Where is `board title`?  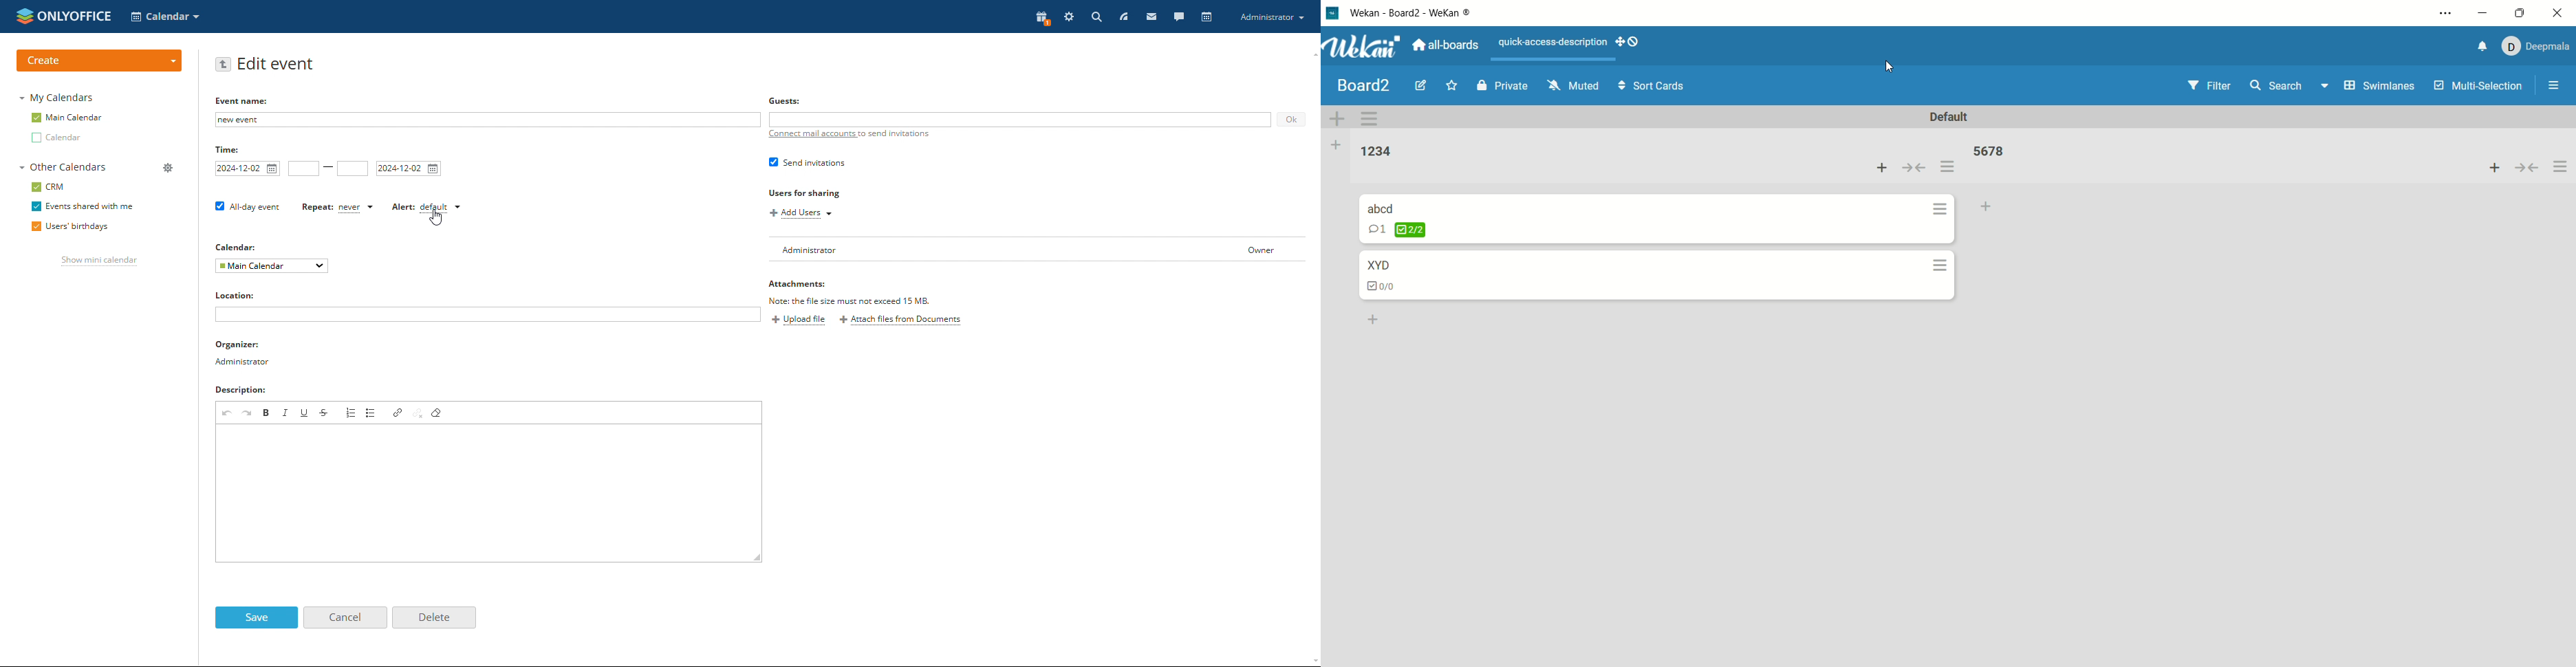 board title is located at coordinates (1358, 84).